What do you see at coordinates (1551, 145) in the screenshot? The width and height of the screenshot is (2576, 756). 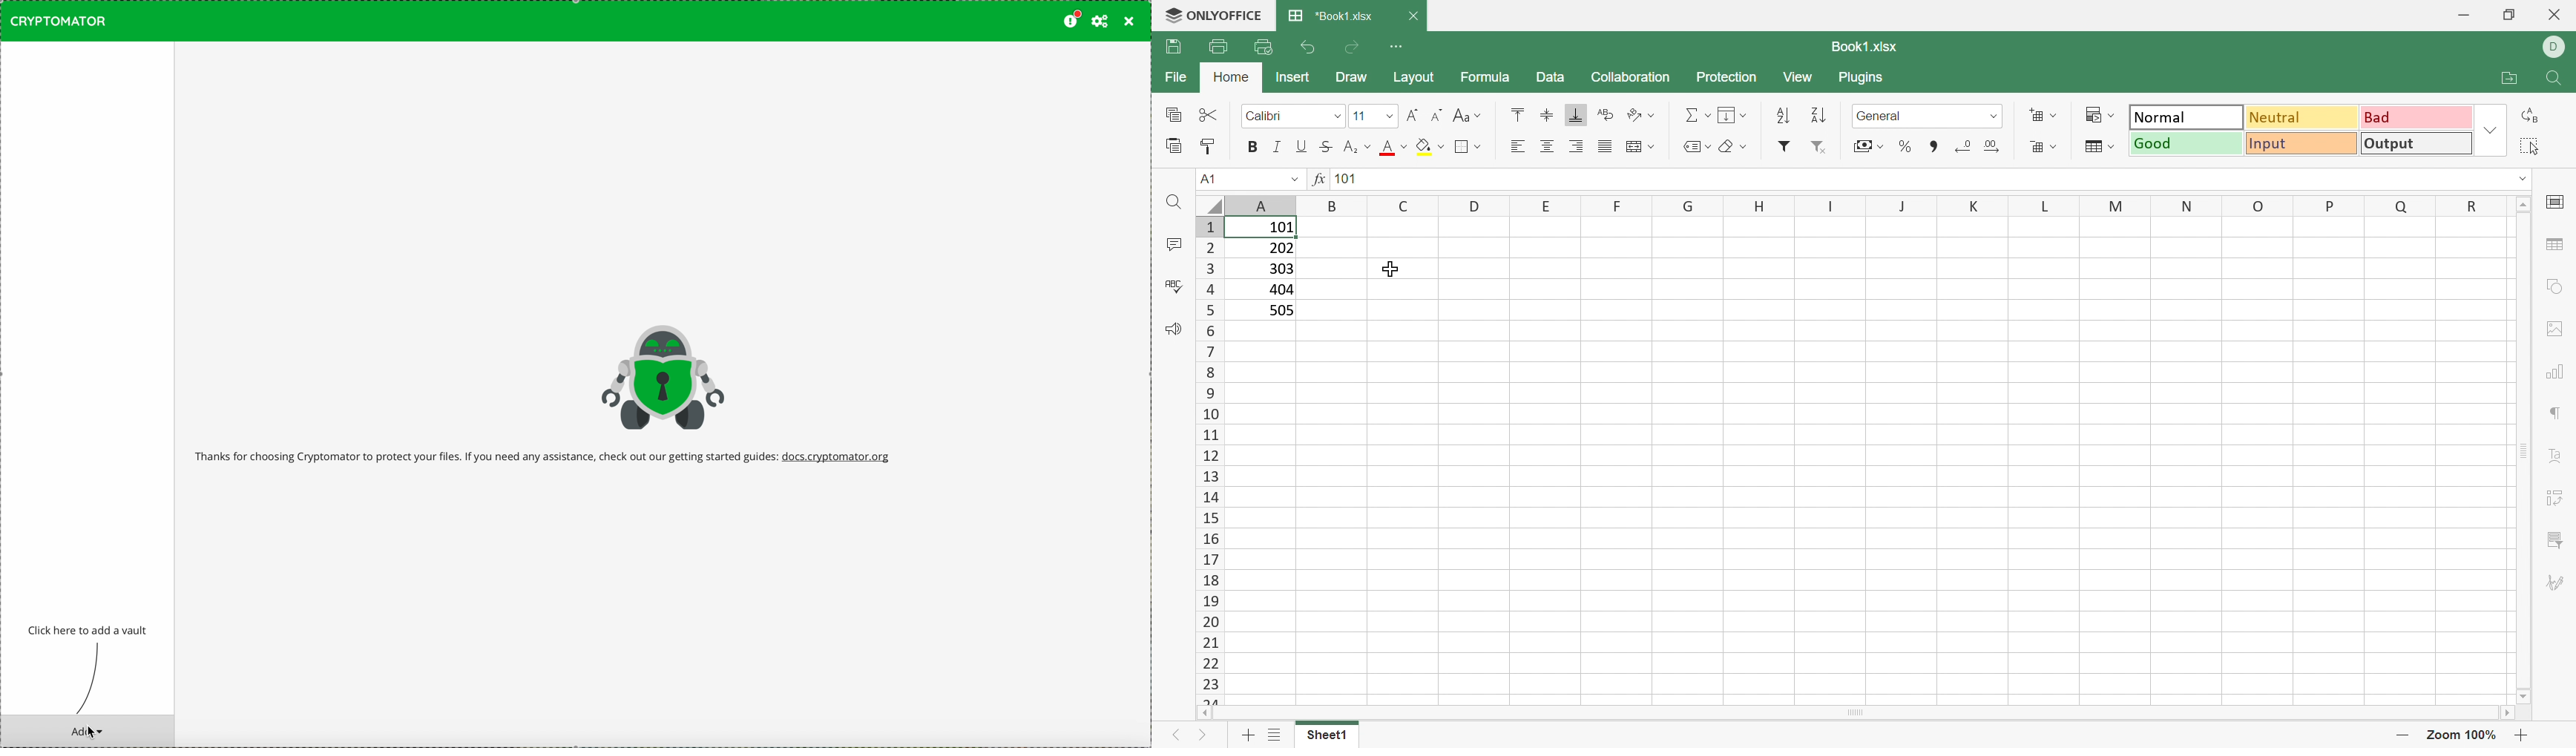 I see `Align center` at bounding box center [1551, 145].